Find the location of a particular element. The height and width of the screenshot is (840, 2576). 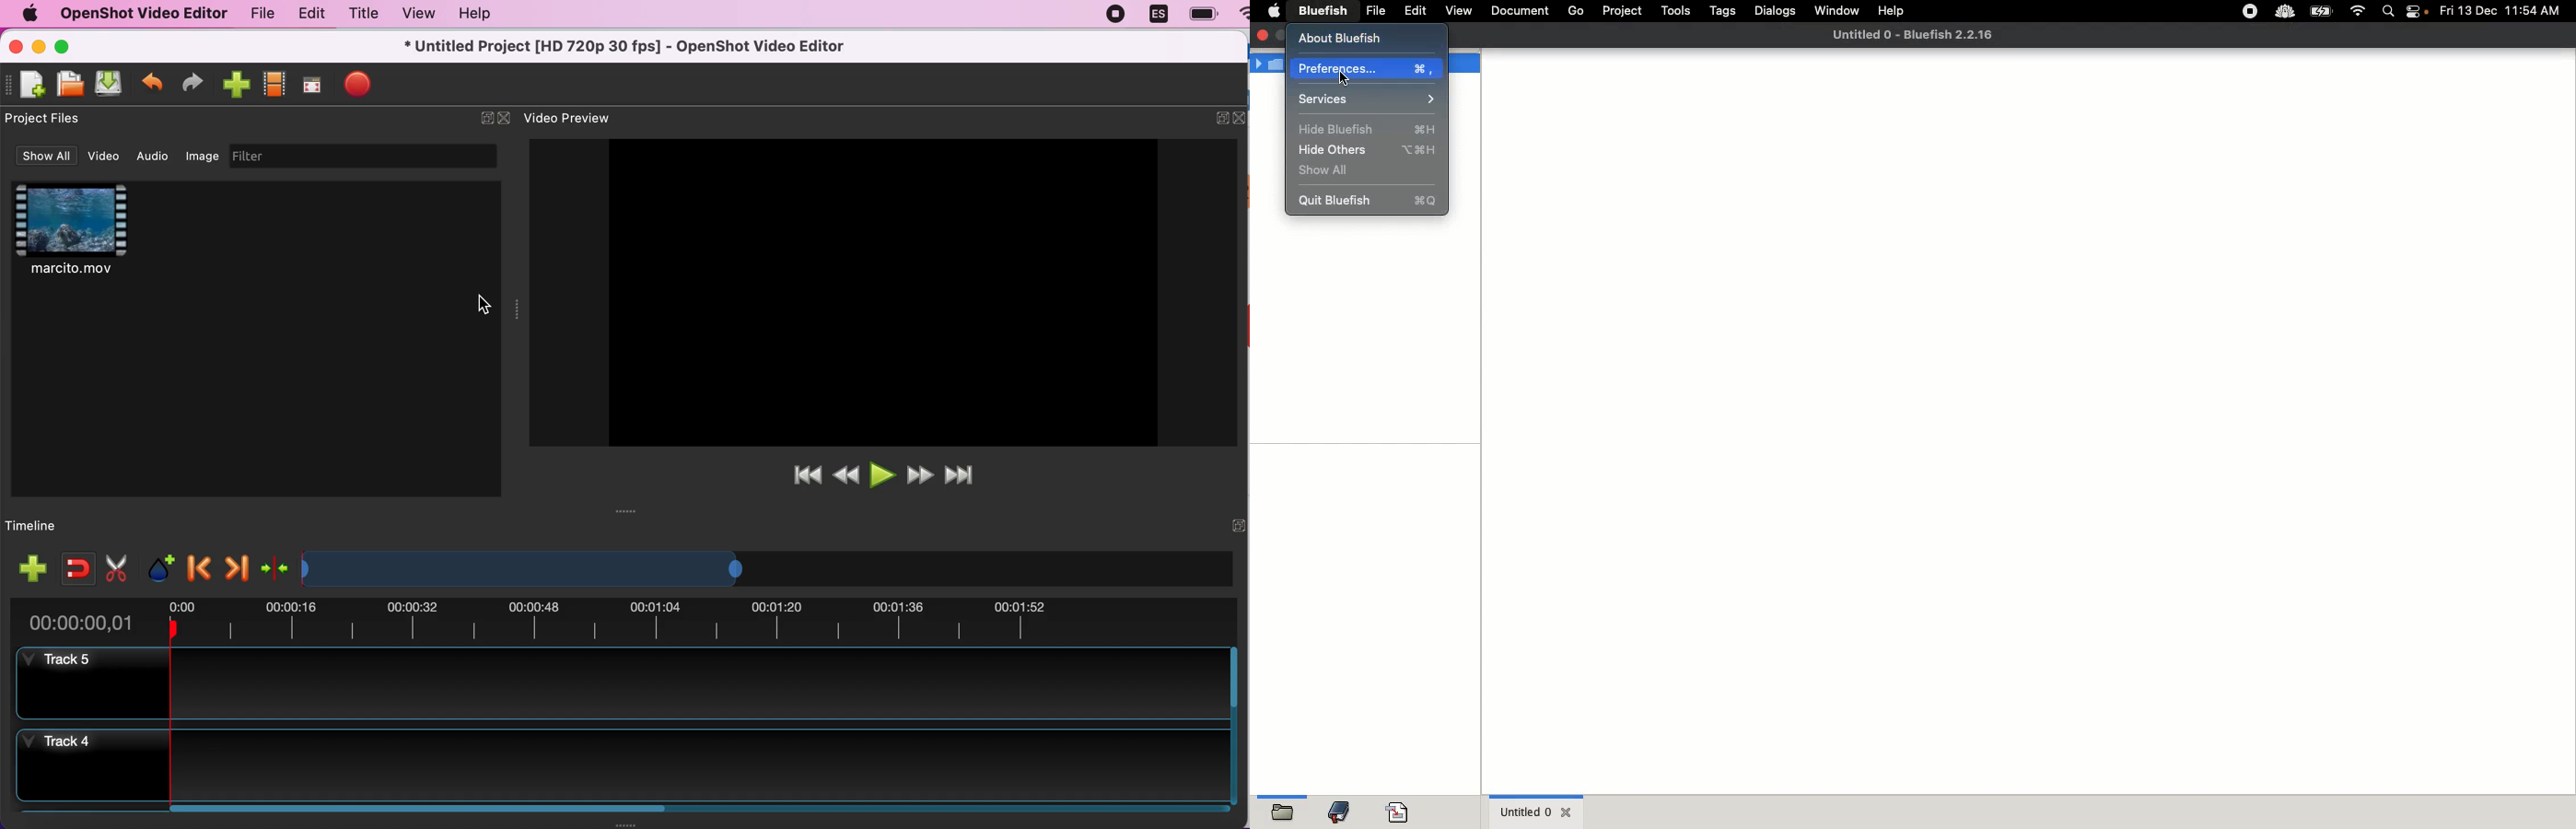

expand/hide is located at coordinates (484, 117).